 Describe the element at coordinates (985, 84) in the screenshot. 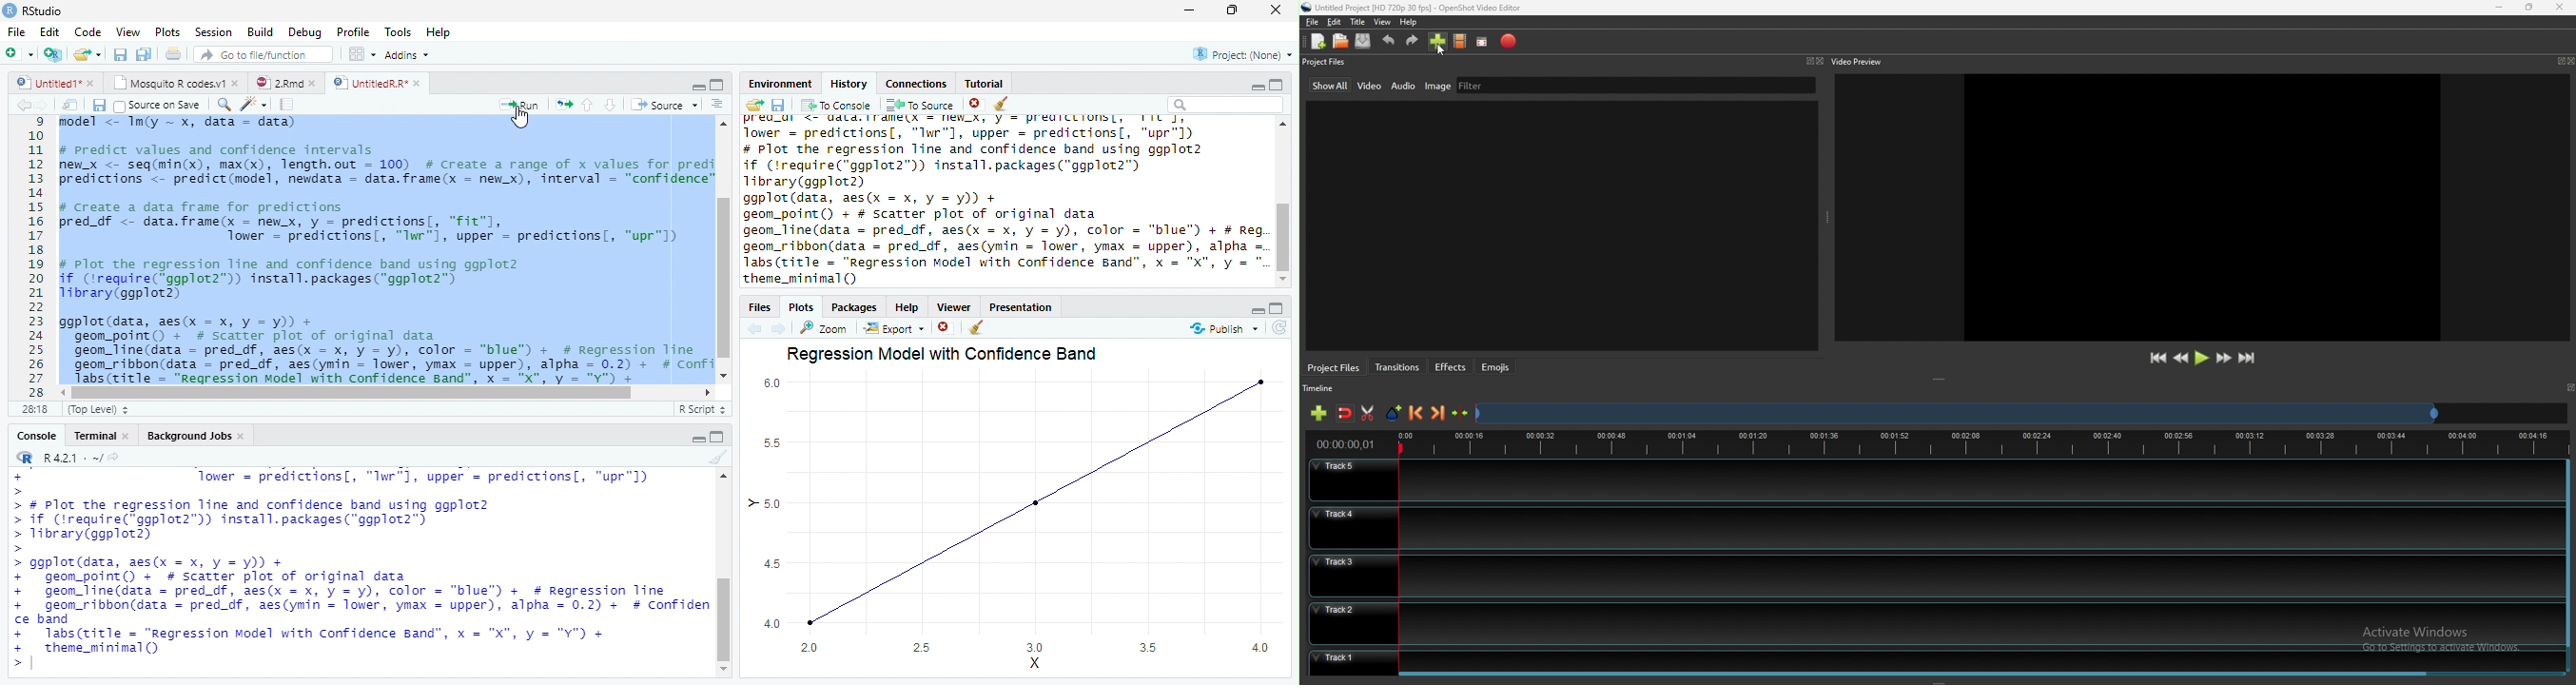

I see `Tutorial` at that location.